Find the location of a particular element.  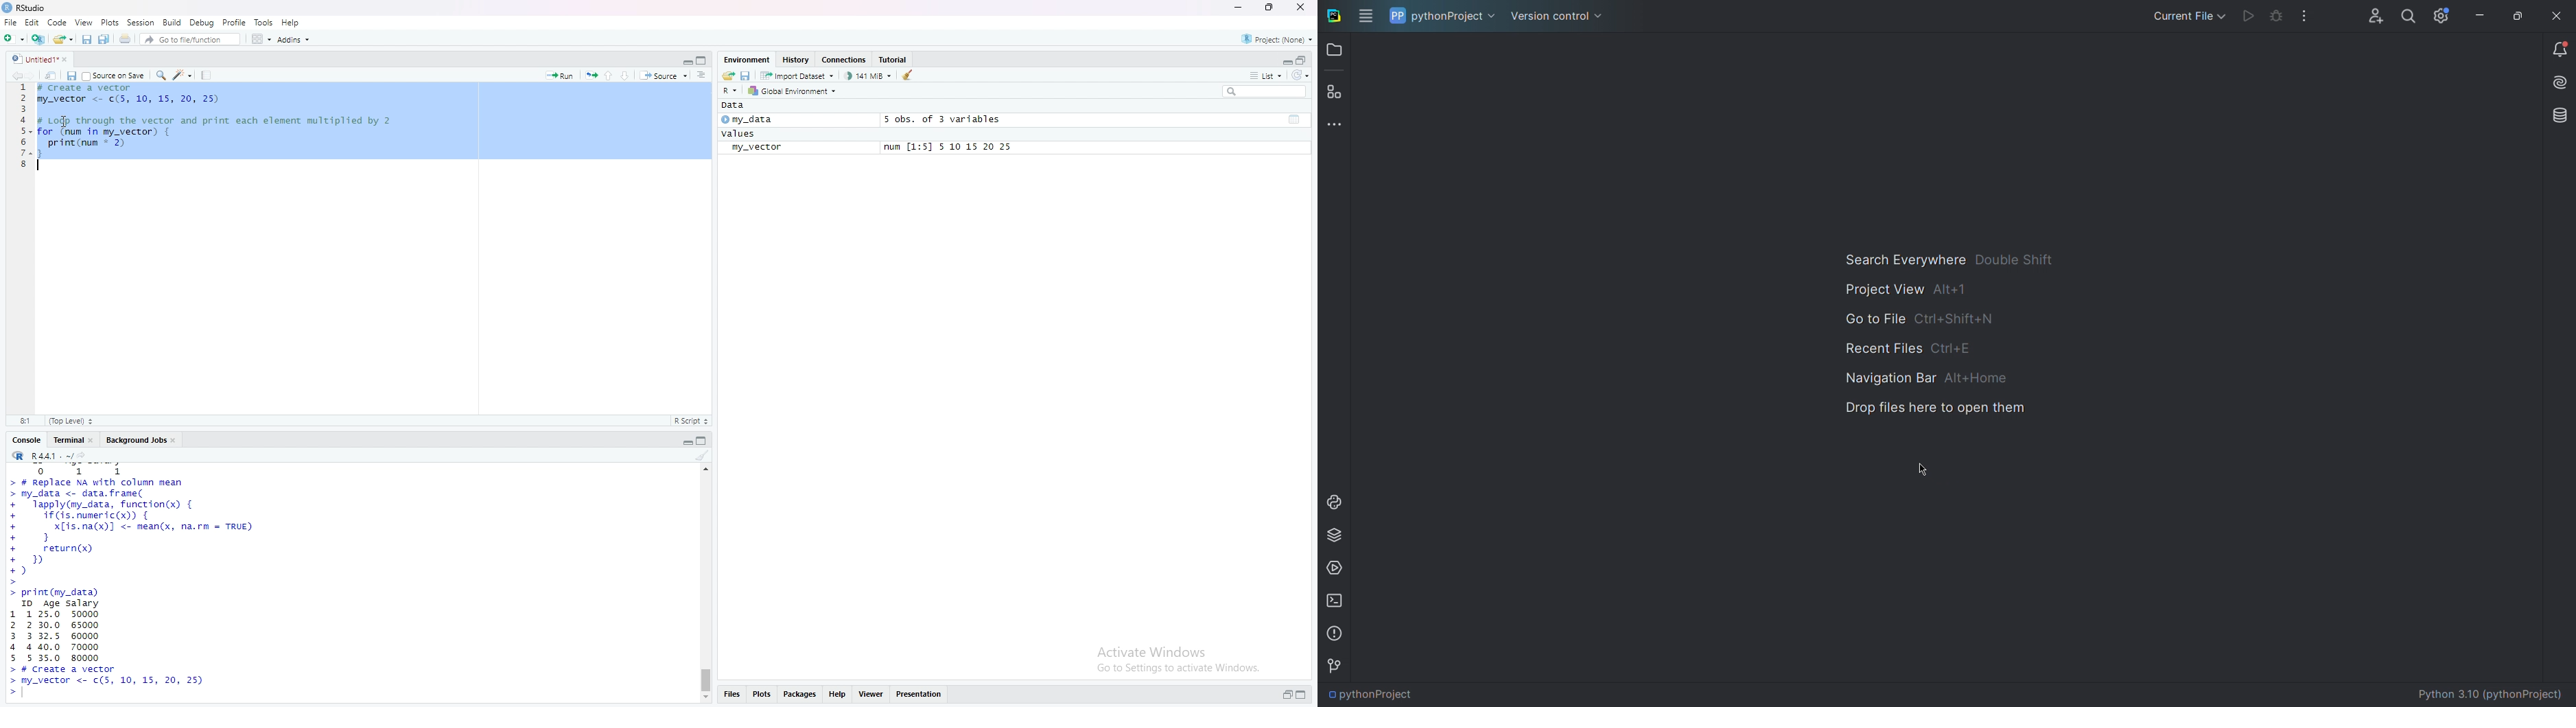

untitled1 is located at coordinates (42, 59).